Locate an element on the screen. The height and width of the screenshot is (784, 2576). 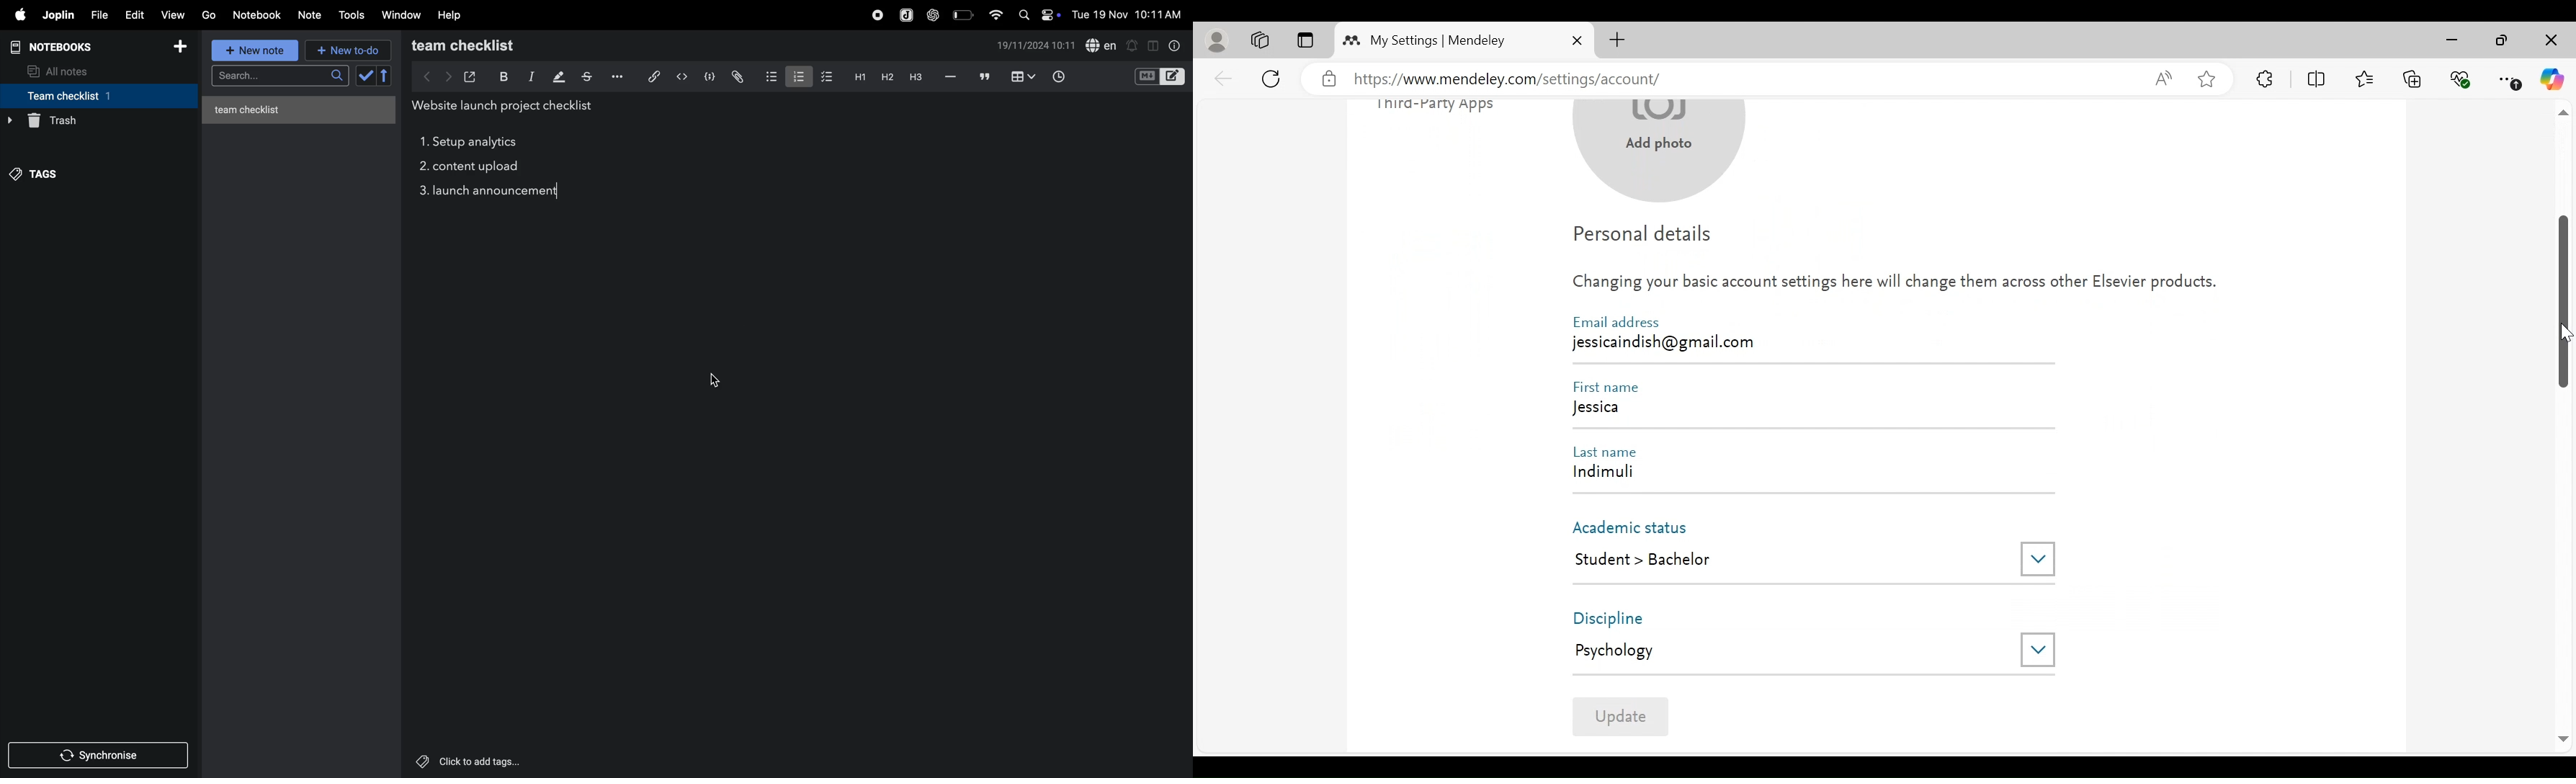
bullet list is located at coordinates (769, 76).